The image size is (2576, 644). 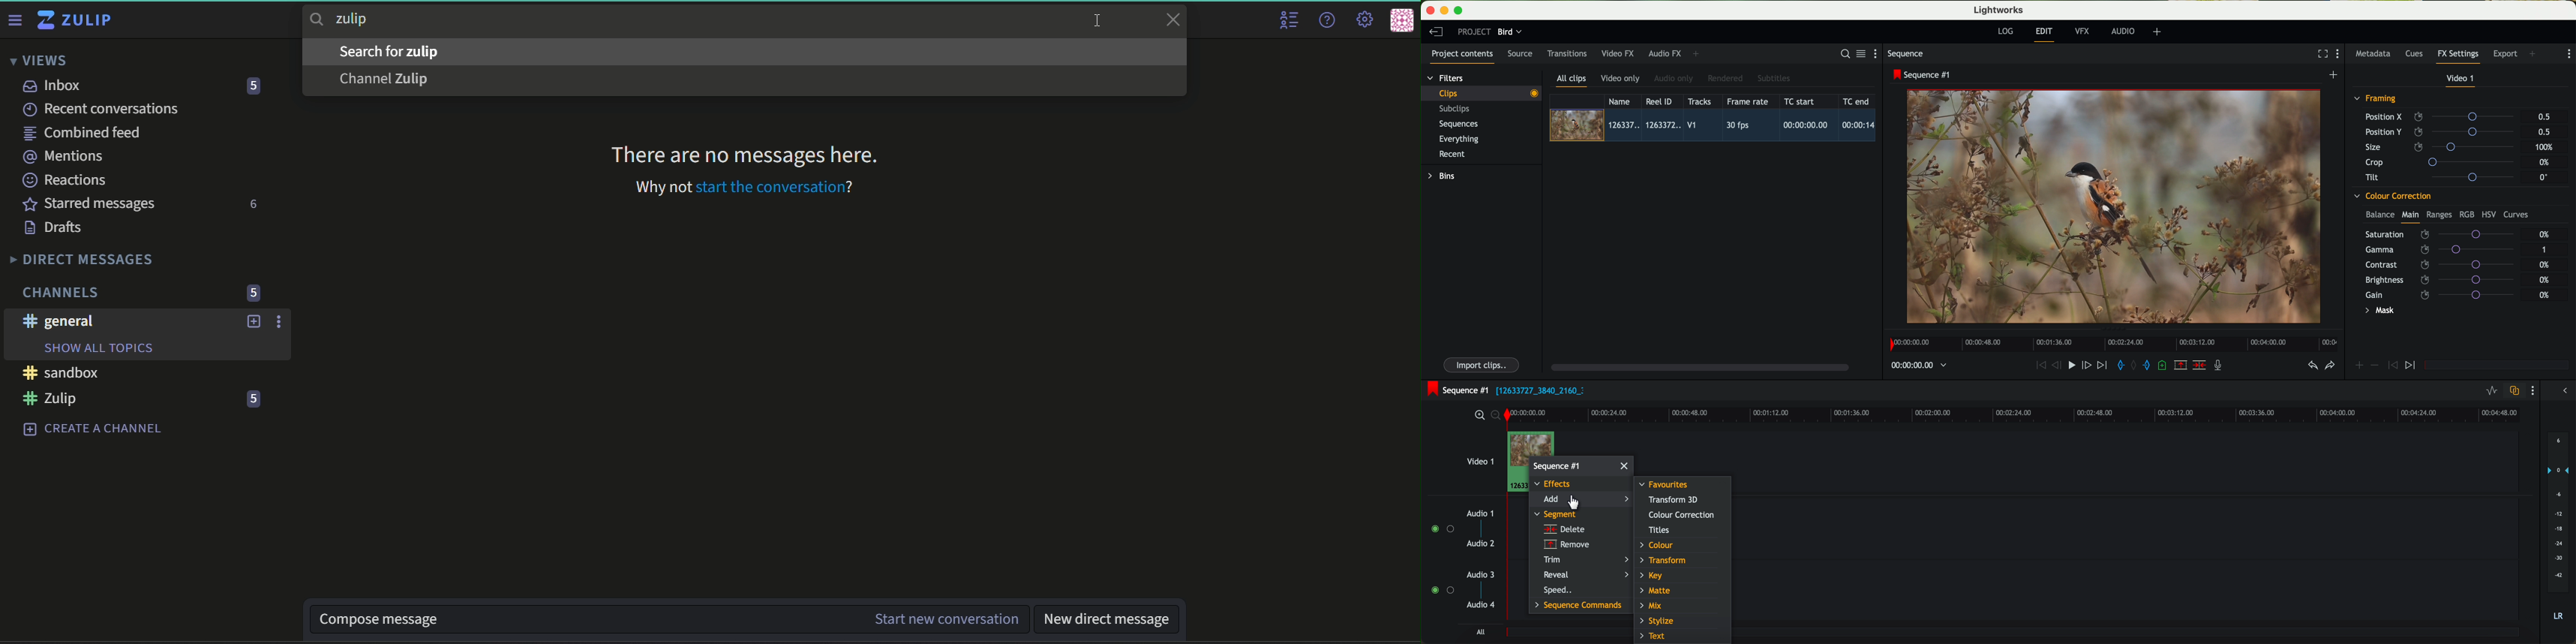 I want to click on #sandbox, so click(x=60, y=373).